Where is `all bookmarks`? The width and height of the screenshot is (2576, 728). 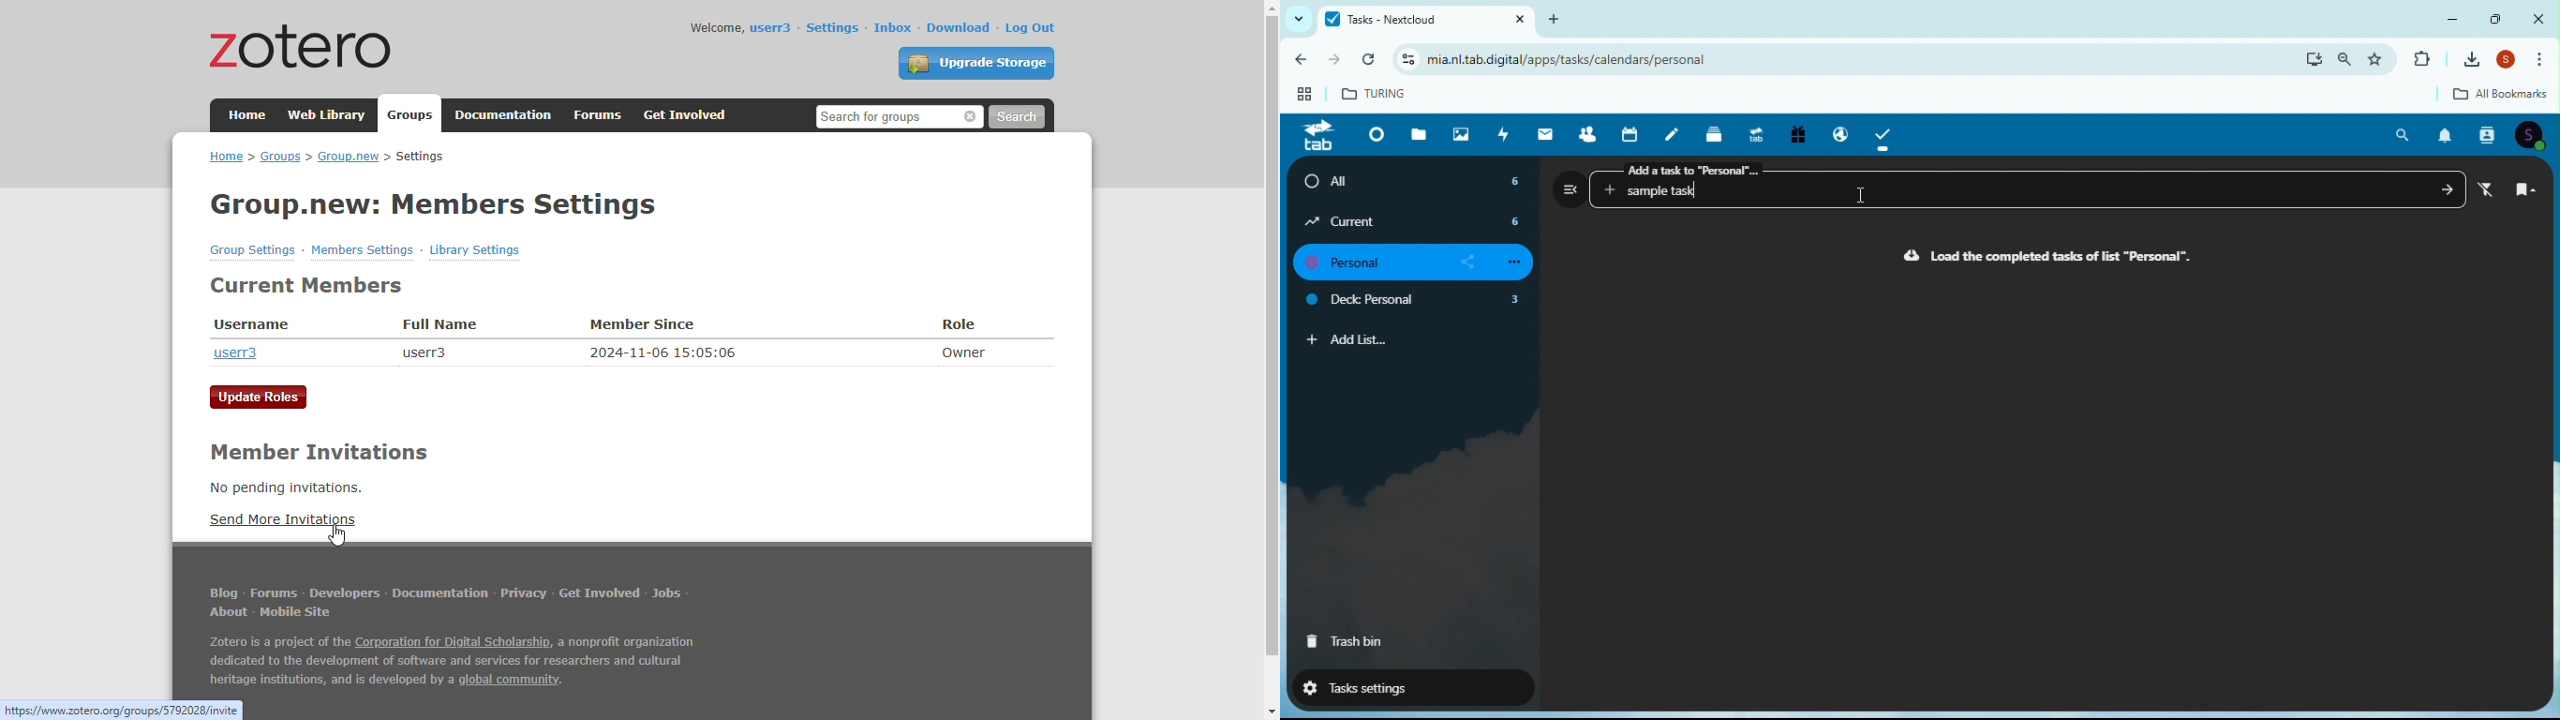 all bookmarks is located at coordinates (2485, 95).